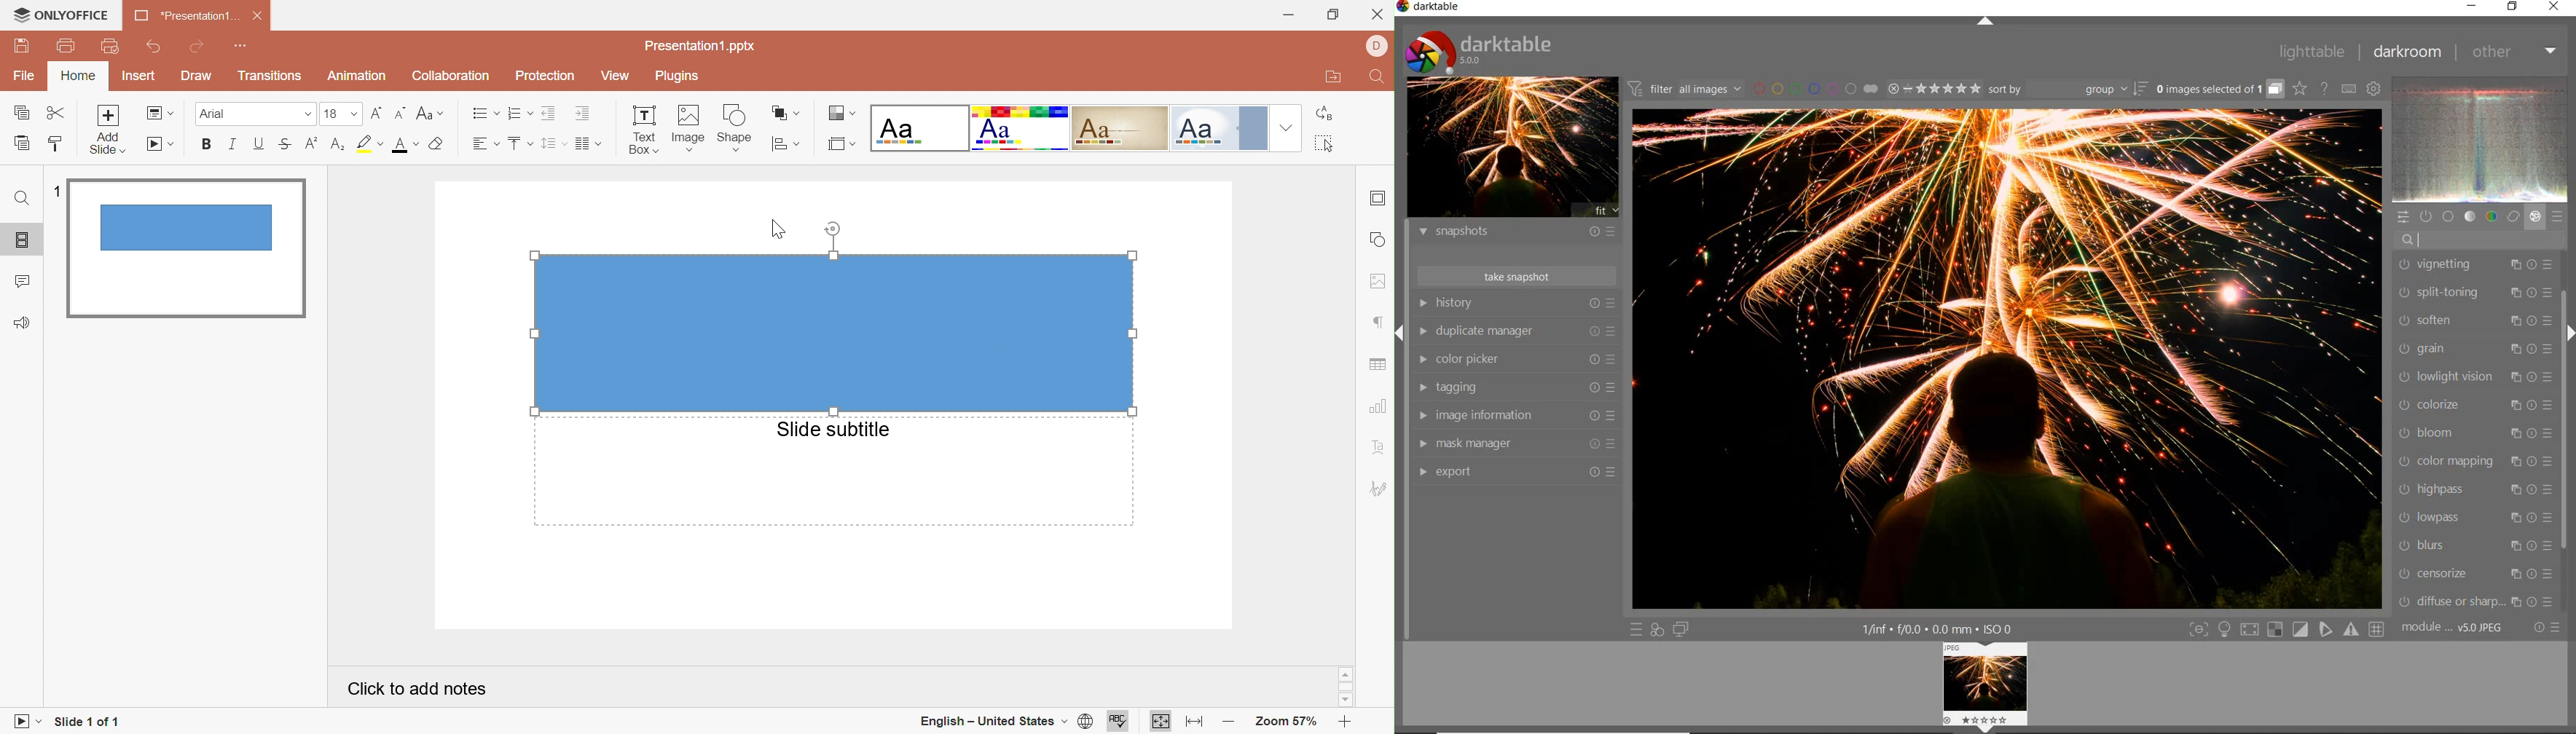 This screenshot has height=756, width=2576. What do you see at coordinates (160, 113) in the screenshot?
I see `Change slide layout` at bounding box center [160, 113].